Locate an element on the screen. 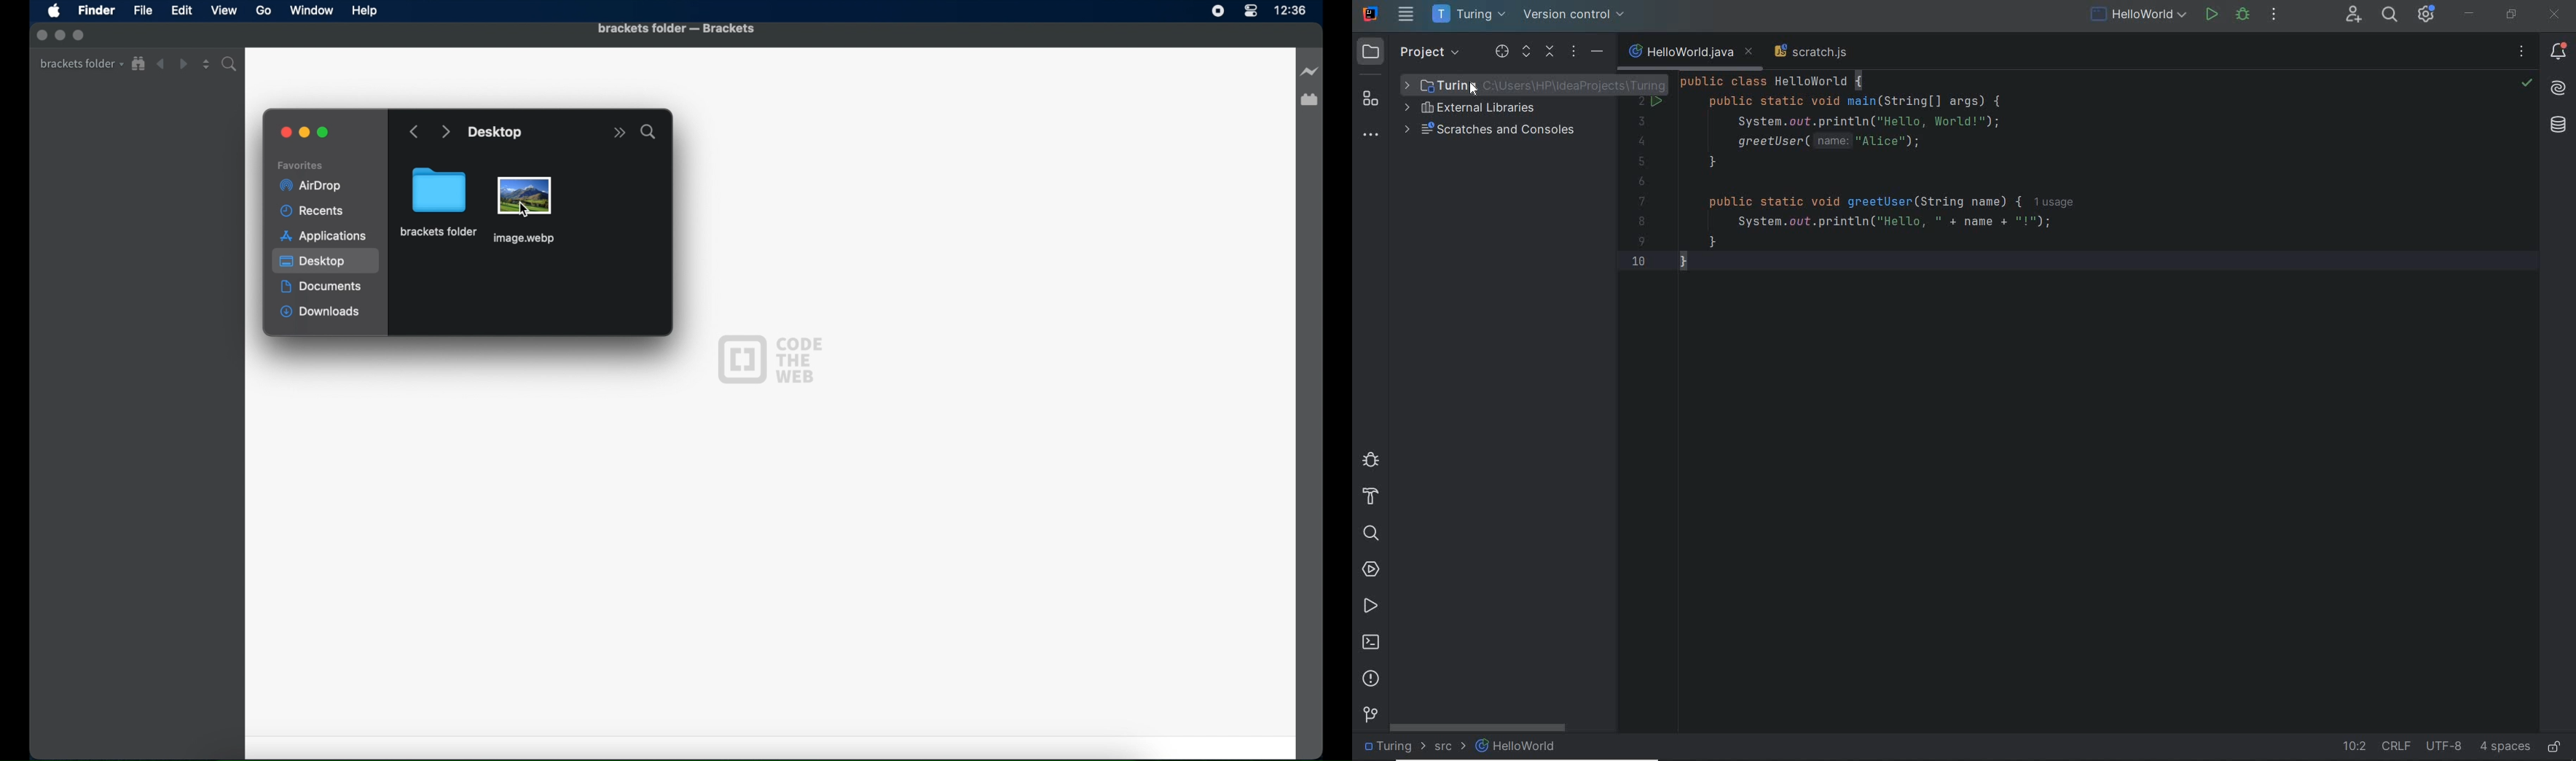 The width and height of the screenshot is (2576, 784). scratches & consoles is located at coordinates (1497, 130).